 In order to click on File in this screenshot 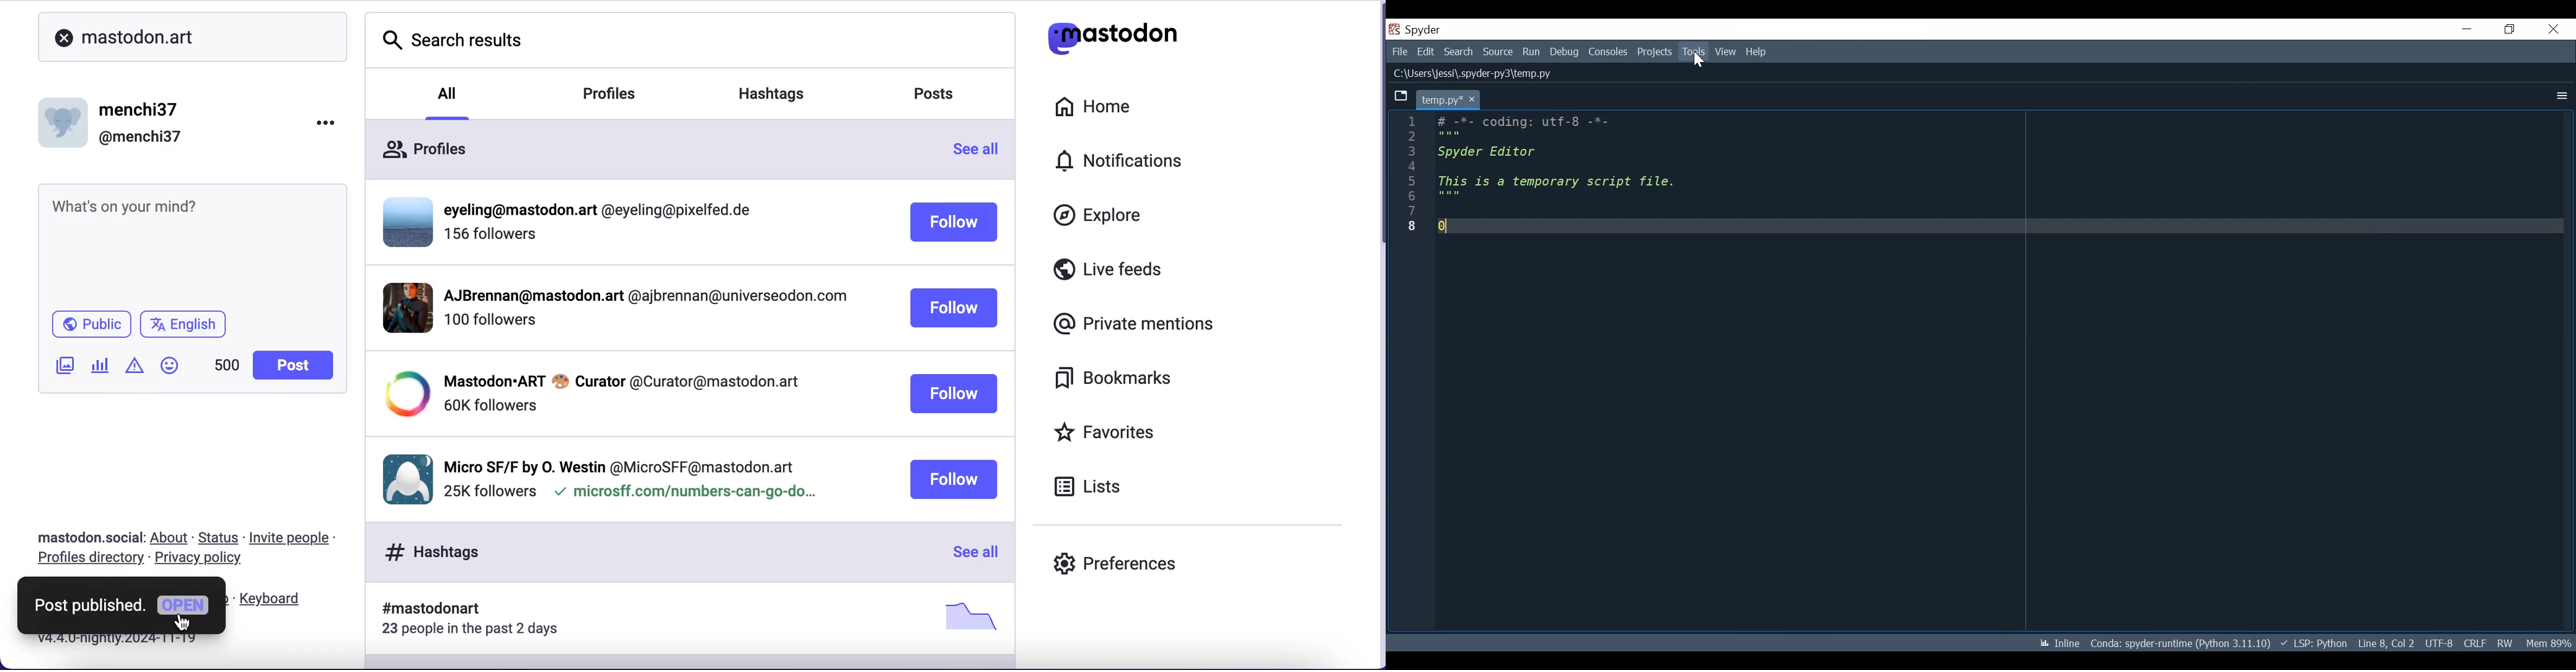, I will do `click(1400, 51)`.